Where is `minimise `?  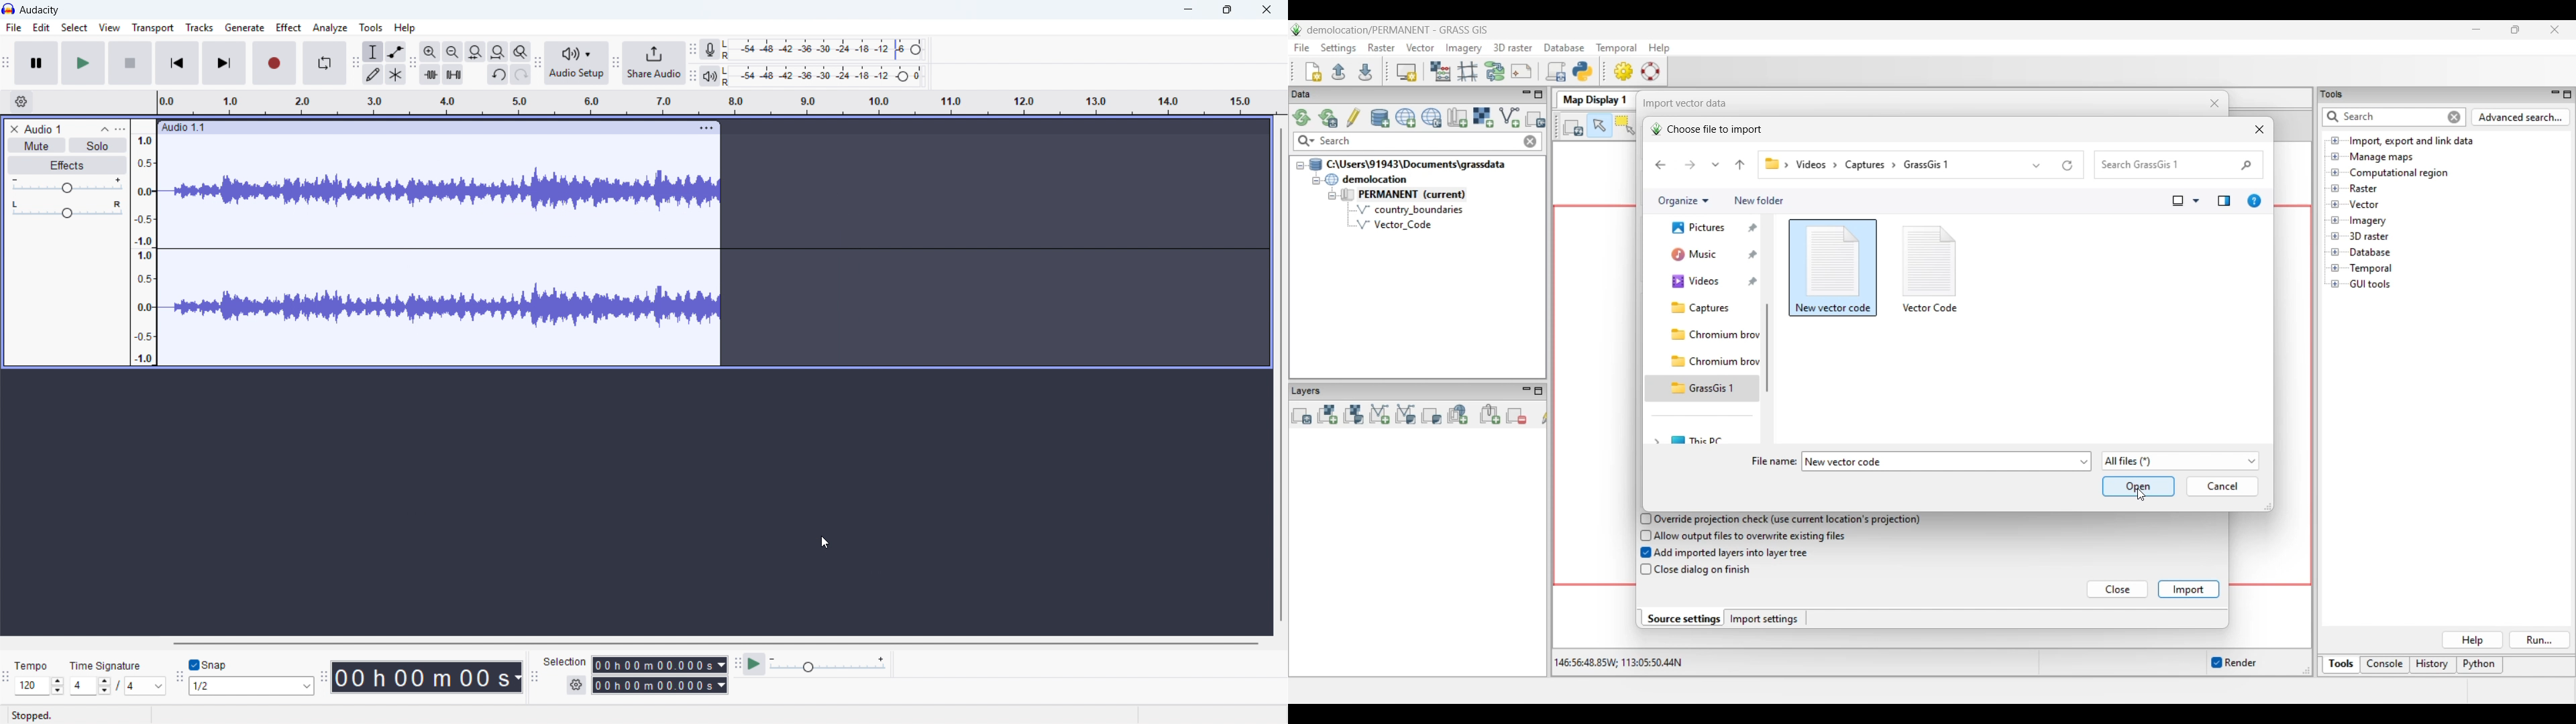
minimise  is located at coordinates (1187, 9).